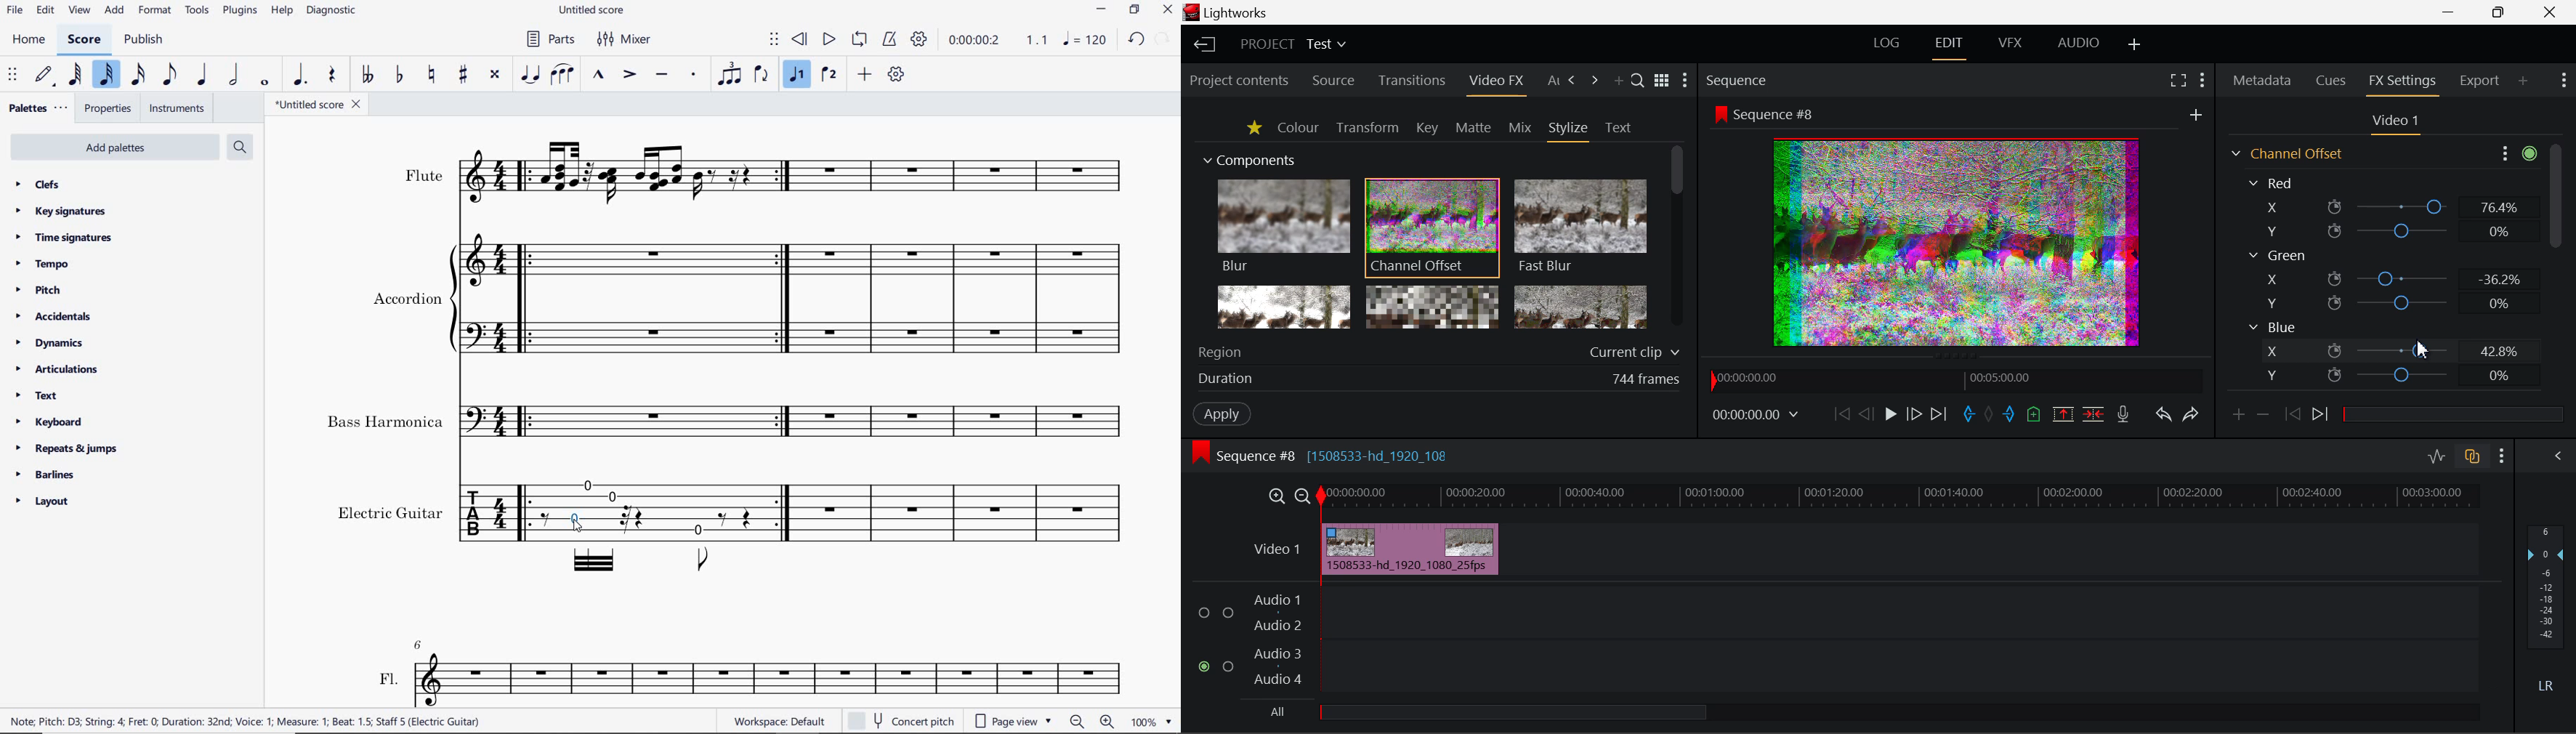 The width and height of the screenshot is (2576, 756). Describe the element at coordinates (1675, 236) in the screenshot. I see `Scroll Bar` at that location.